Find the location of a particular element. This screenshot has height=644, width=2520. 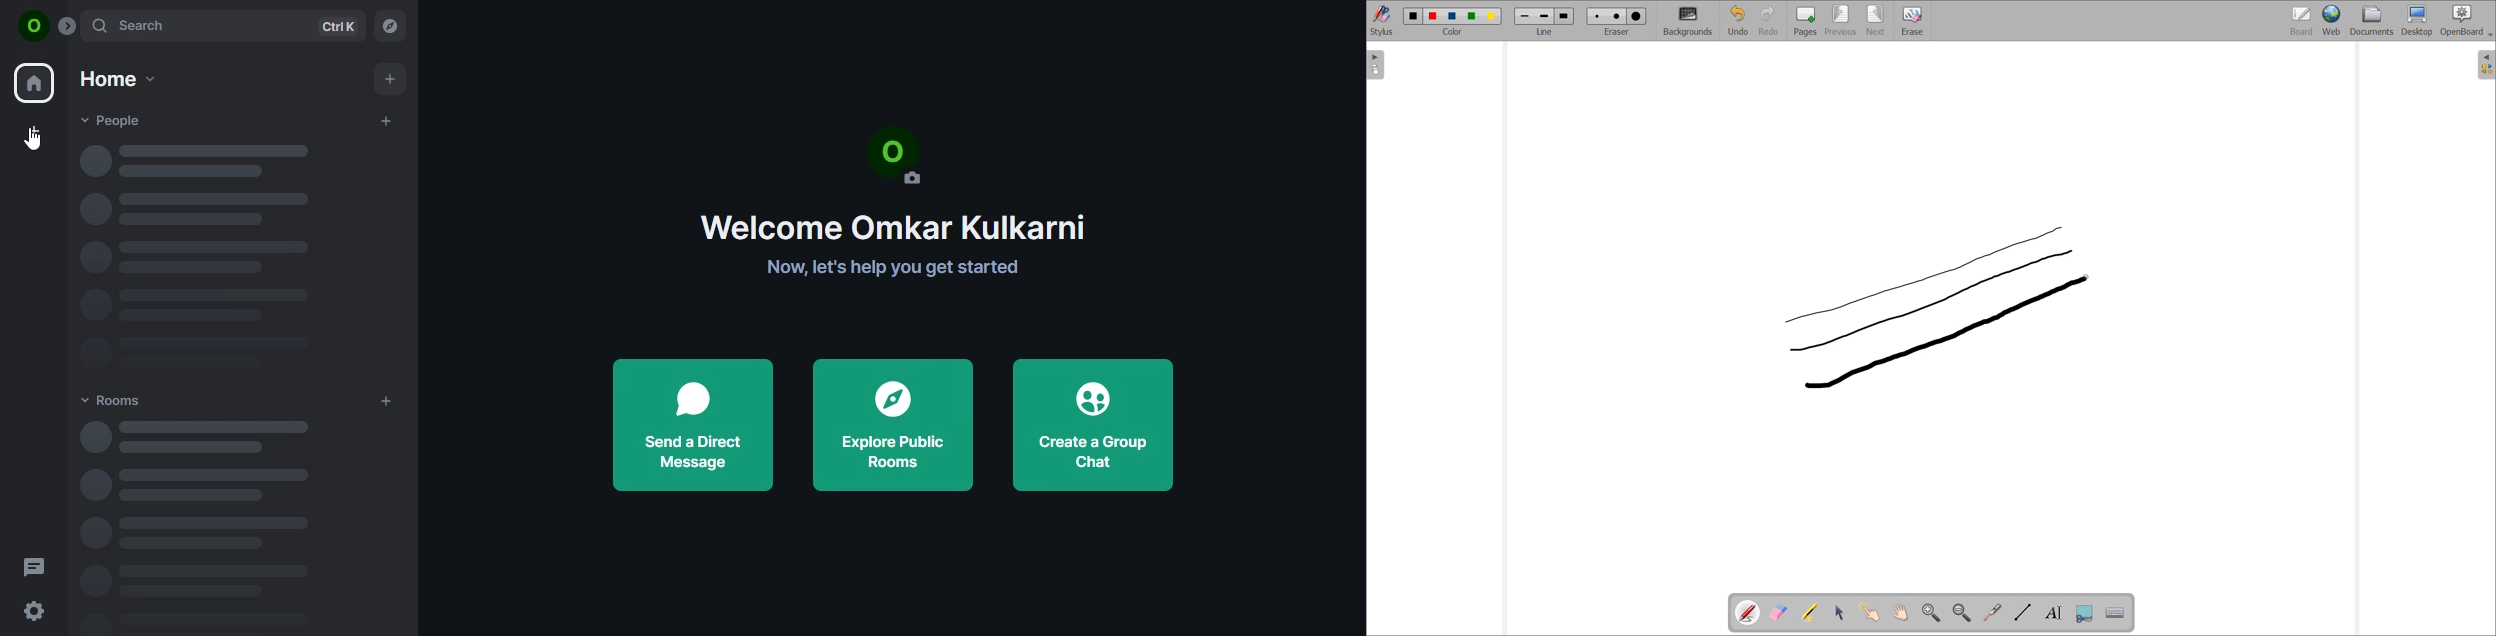

home is located at coordinates (117, 76).